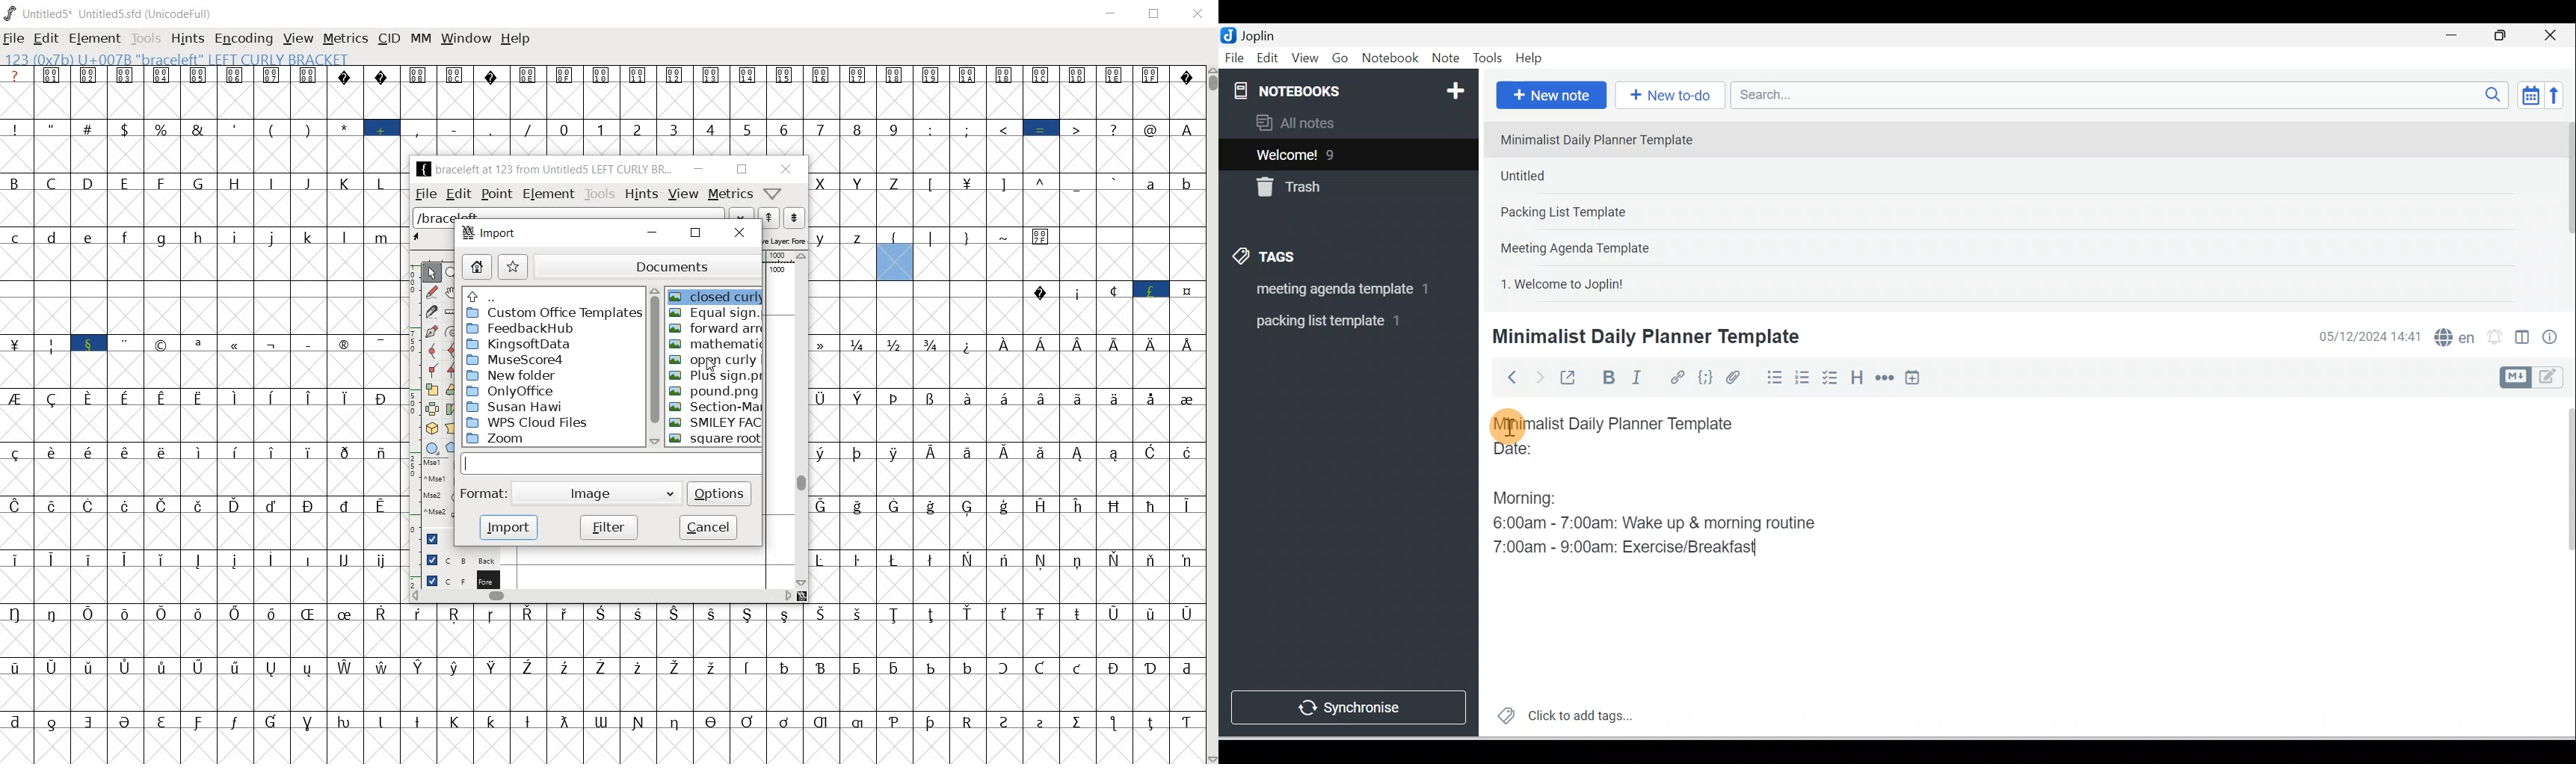 This screenshot has height=784, width=2576. What do you see at coordinates (2552, 339) in the screenshot?
I see `Note properties` at bounding box center [2552, 339].